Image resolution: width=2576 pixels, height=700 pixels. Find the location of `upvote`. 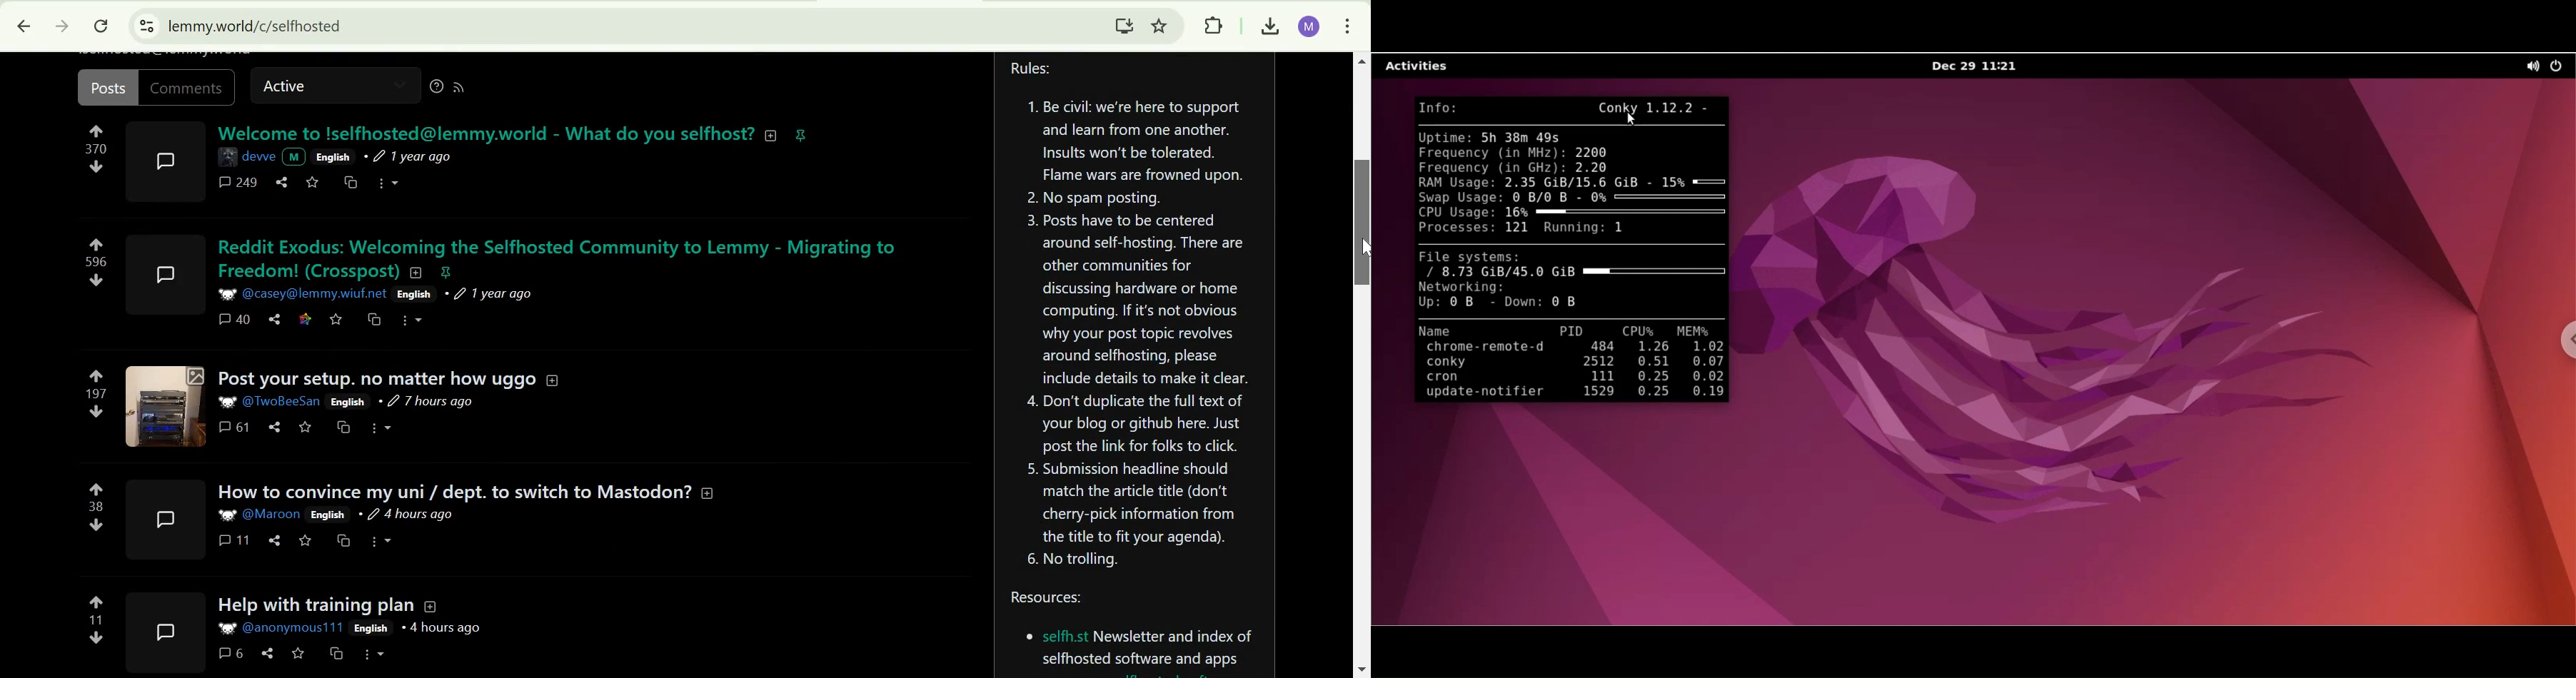

upvote is located at coordinates (96, 131).